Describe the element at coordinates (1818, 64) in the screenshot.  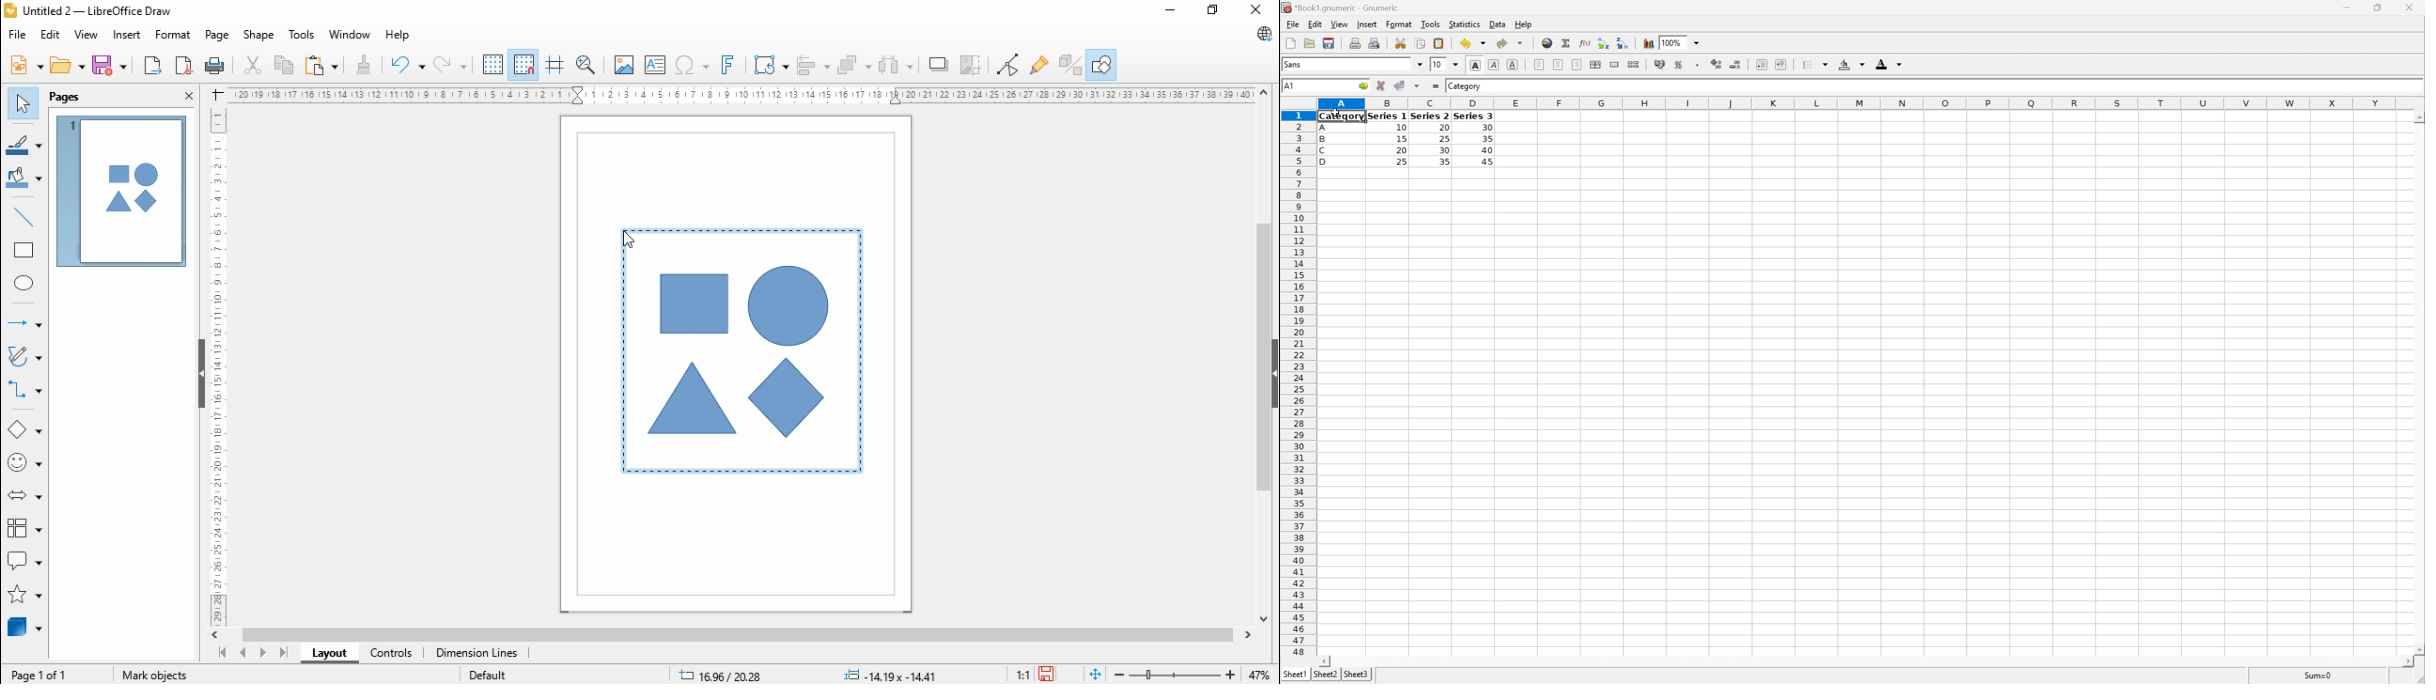
I see `Borders` at that location.